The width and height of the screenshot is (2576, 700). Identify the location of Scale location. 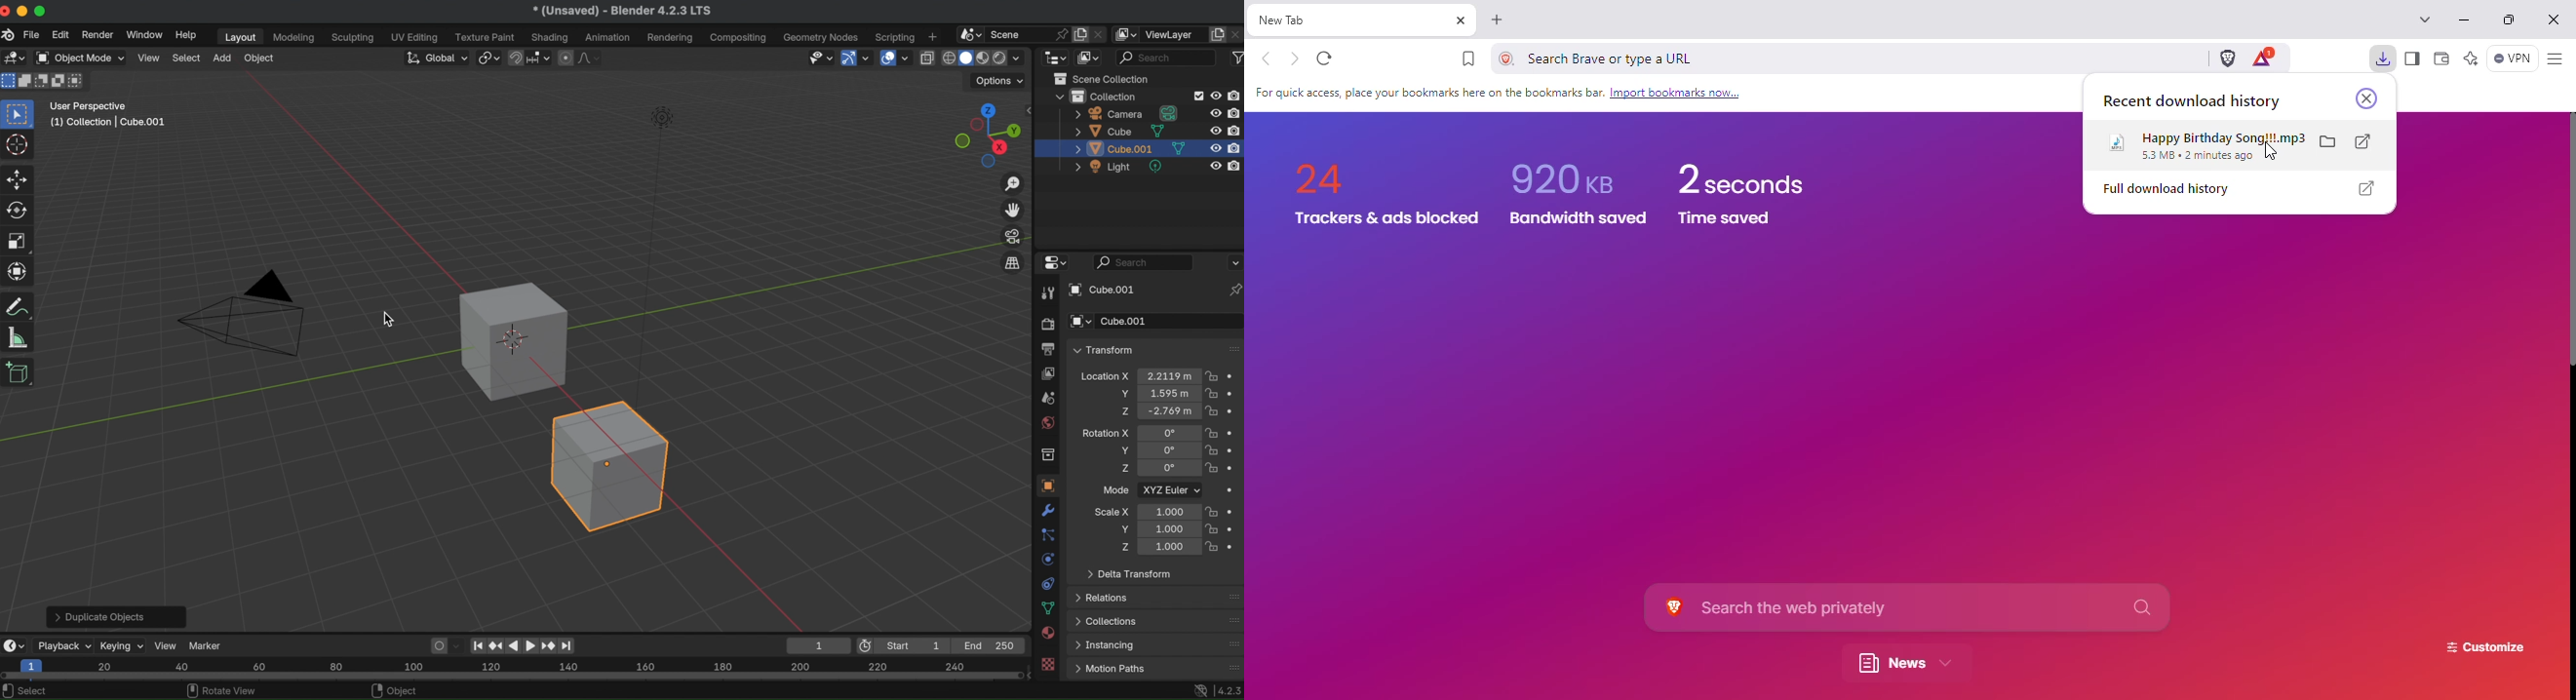
(1168, 511).